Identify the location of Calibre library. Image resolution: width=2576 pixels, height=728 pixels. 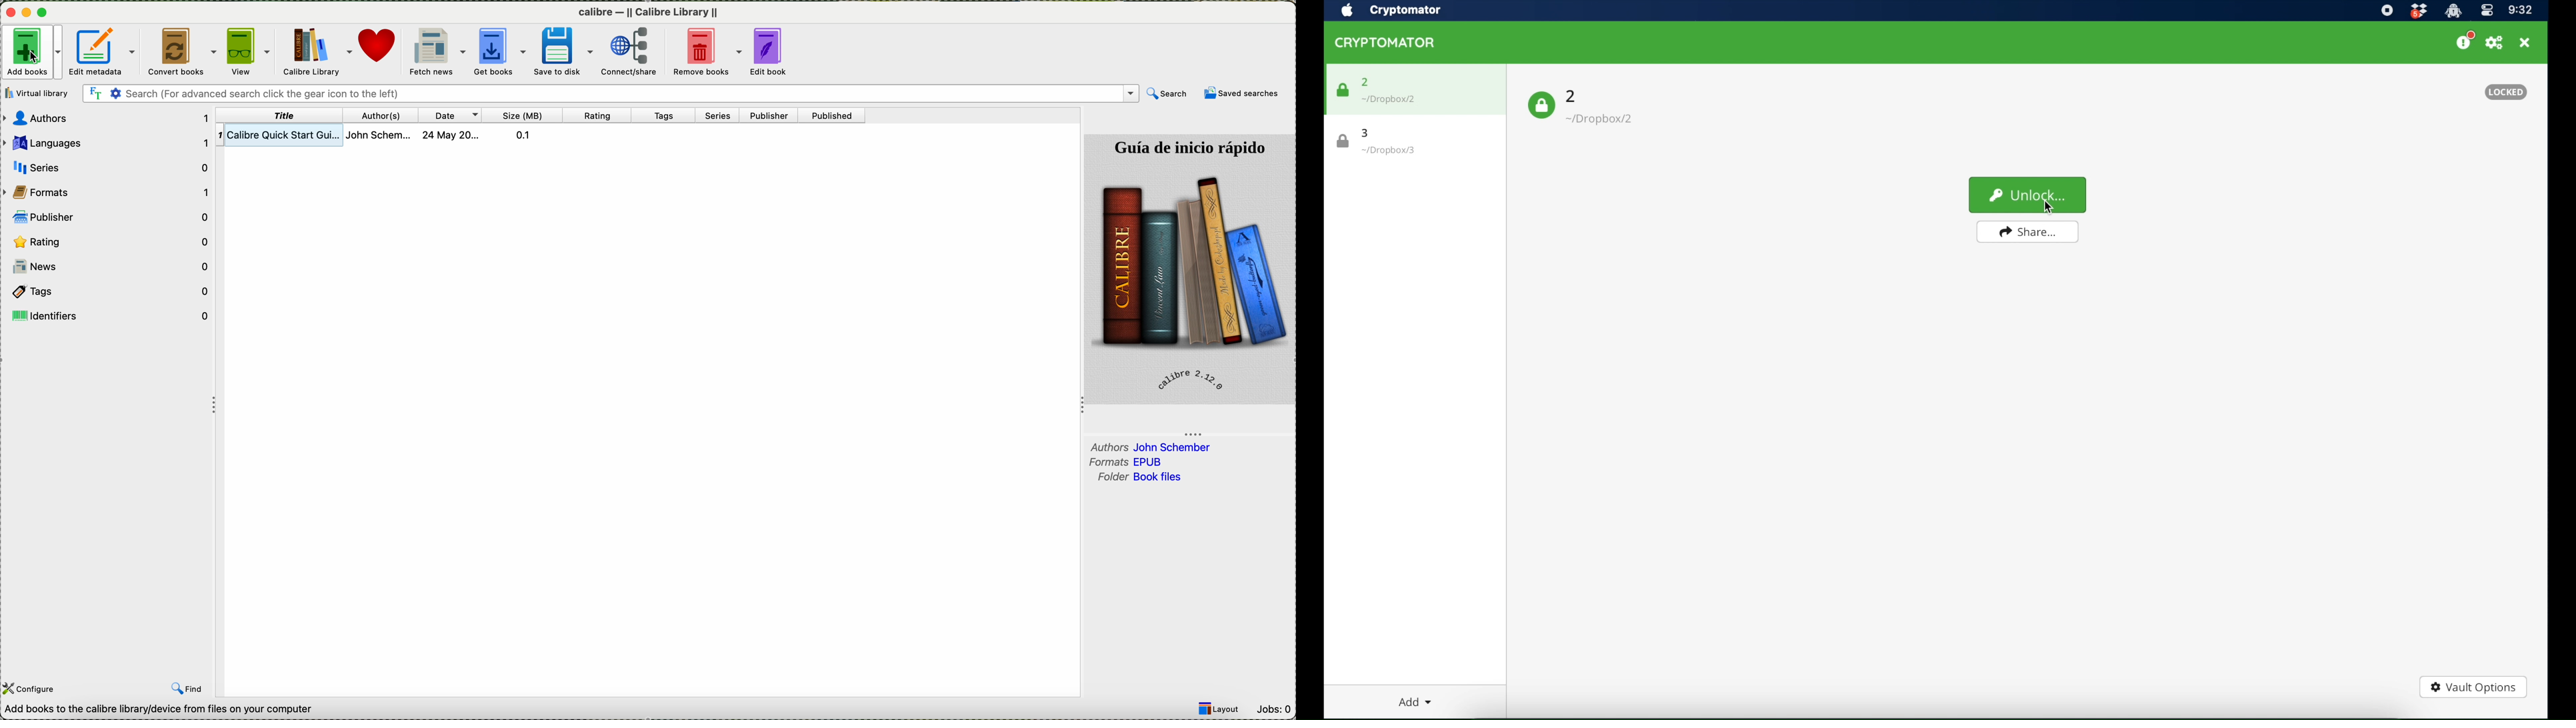
(316, 52).